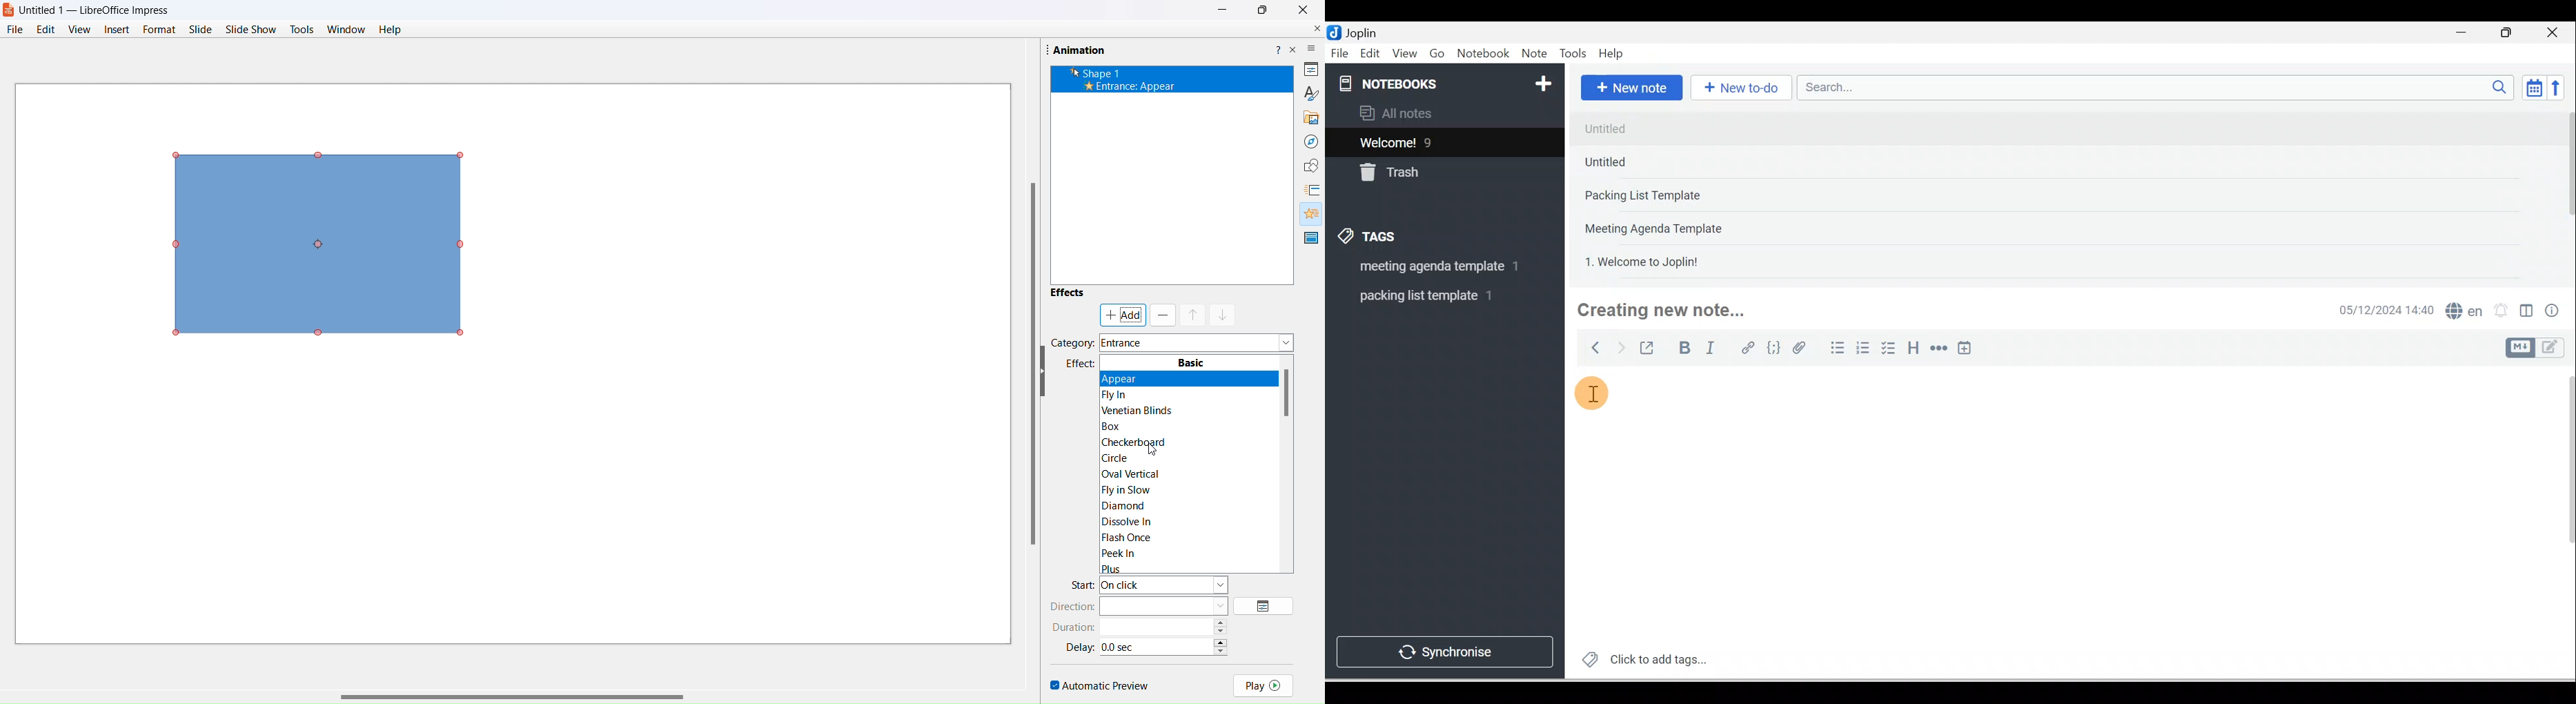 The image size is (2576, 728). I want to click on Date & time, so click(2384, 310).